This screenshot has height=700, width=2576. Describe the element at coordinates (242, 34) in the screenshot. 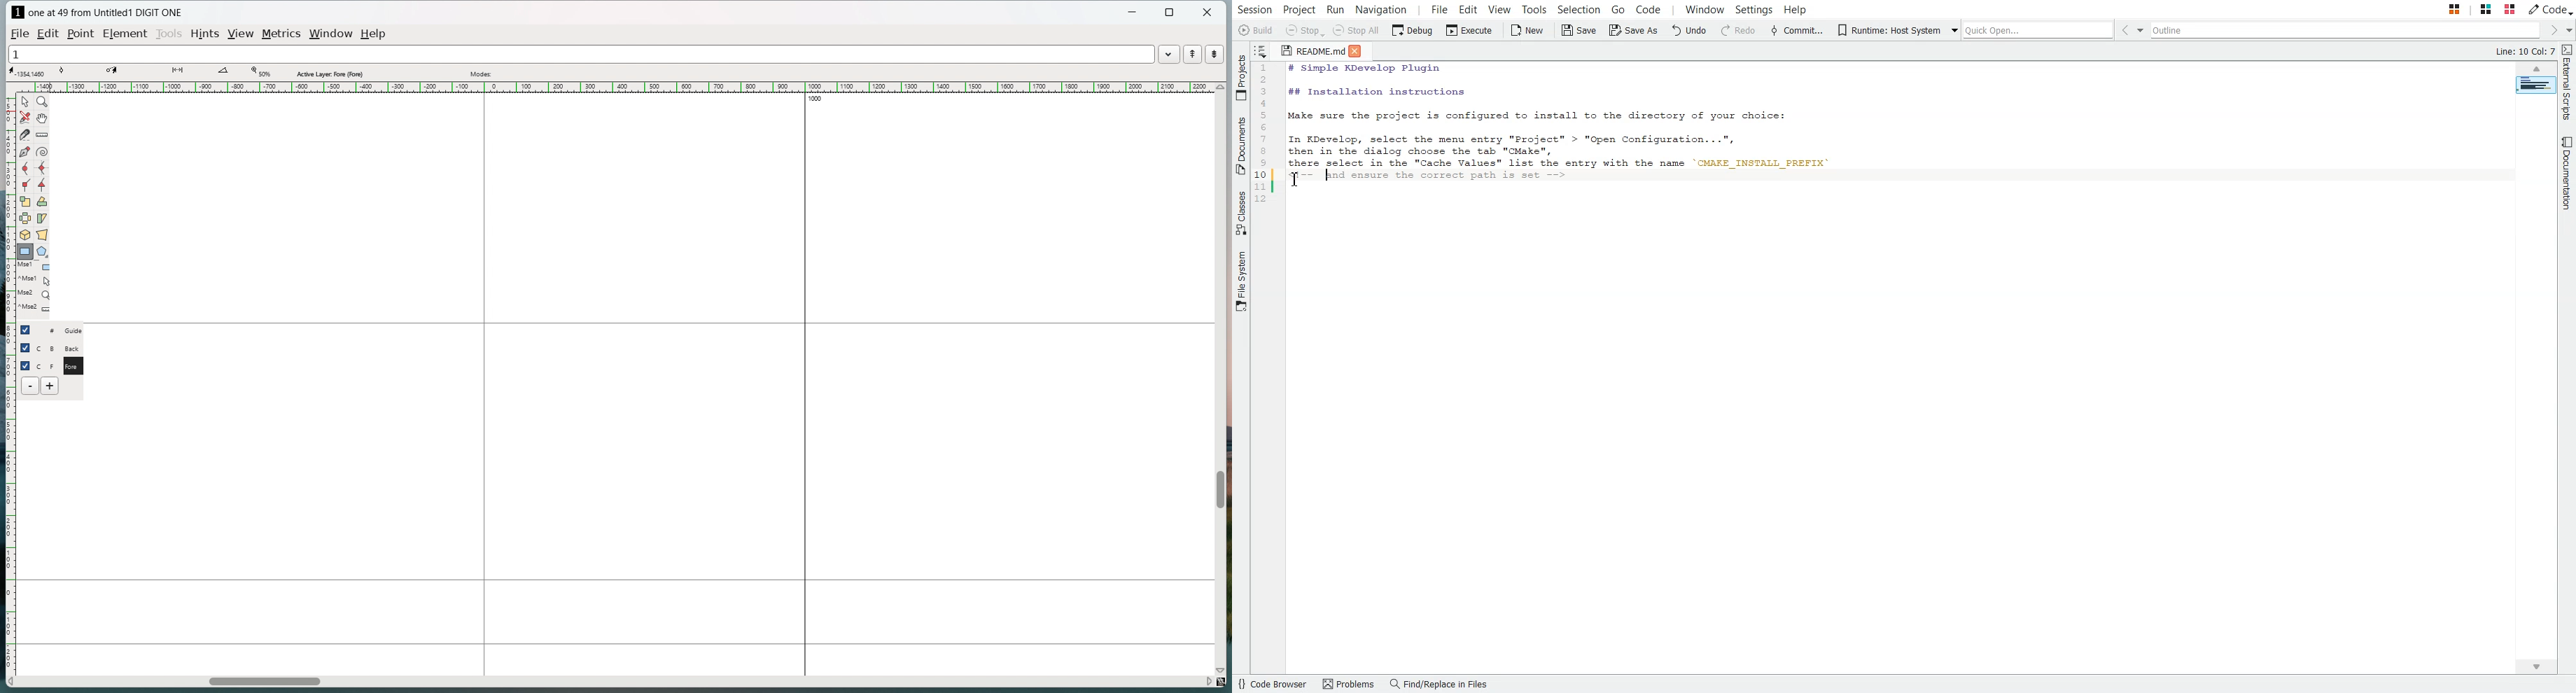

I see `view` at that location.